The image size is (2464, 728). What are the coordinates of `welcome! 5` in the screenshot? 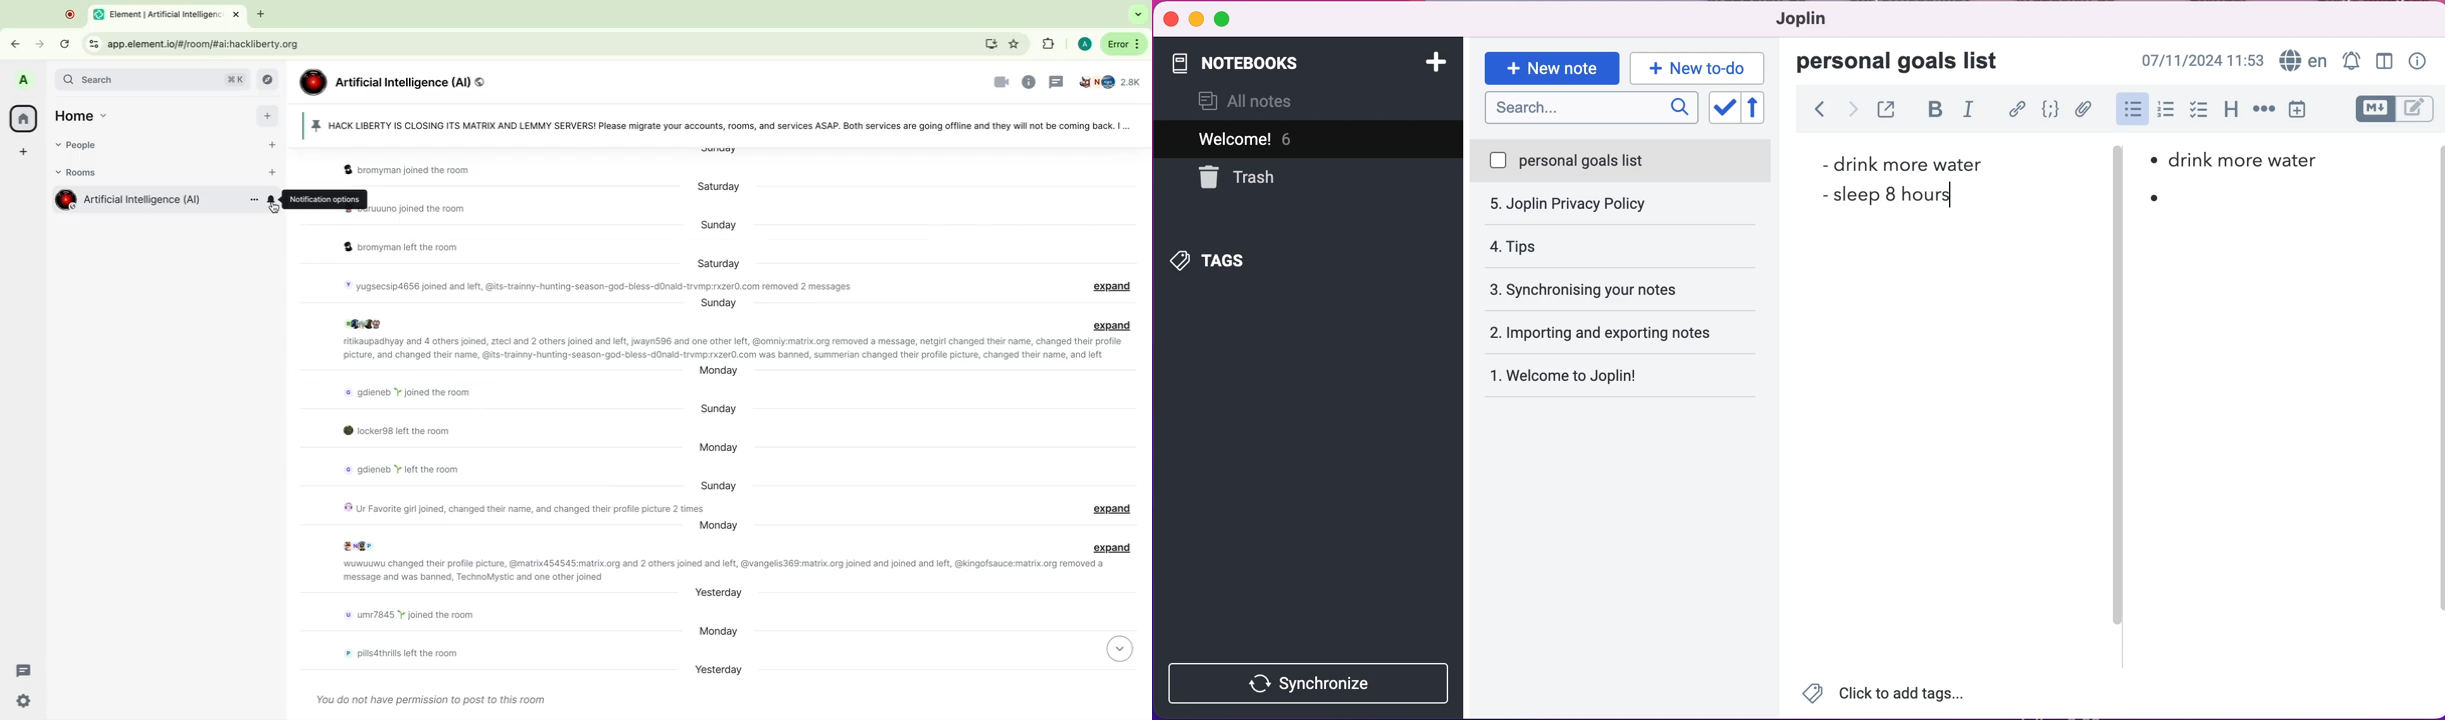 It's located at (1292, 139).